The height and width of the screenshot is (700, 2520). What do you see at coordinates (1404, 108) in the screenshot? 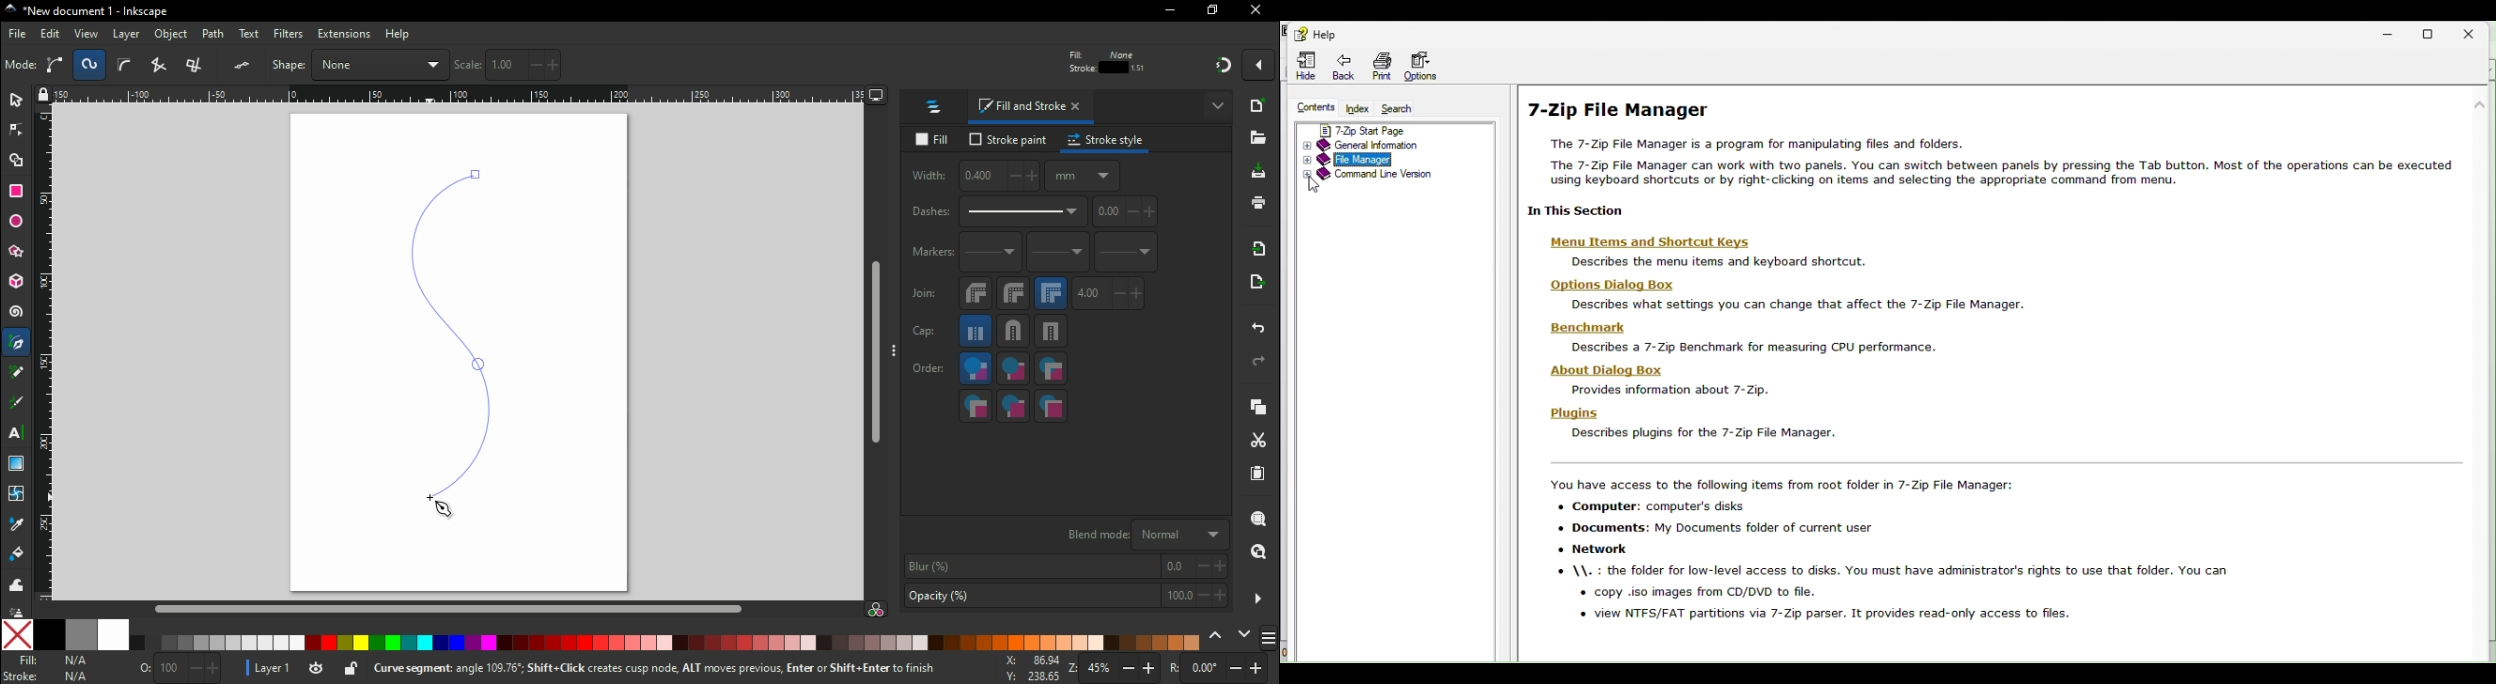
I see `search` at bounding box center [1404, 108].